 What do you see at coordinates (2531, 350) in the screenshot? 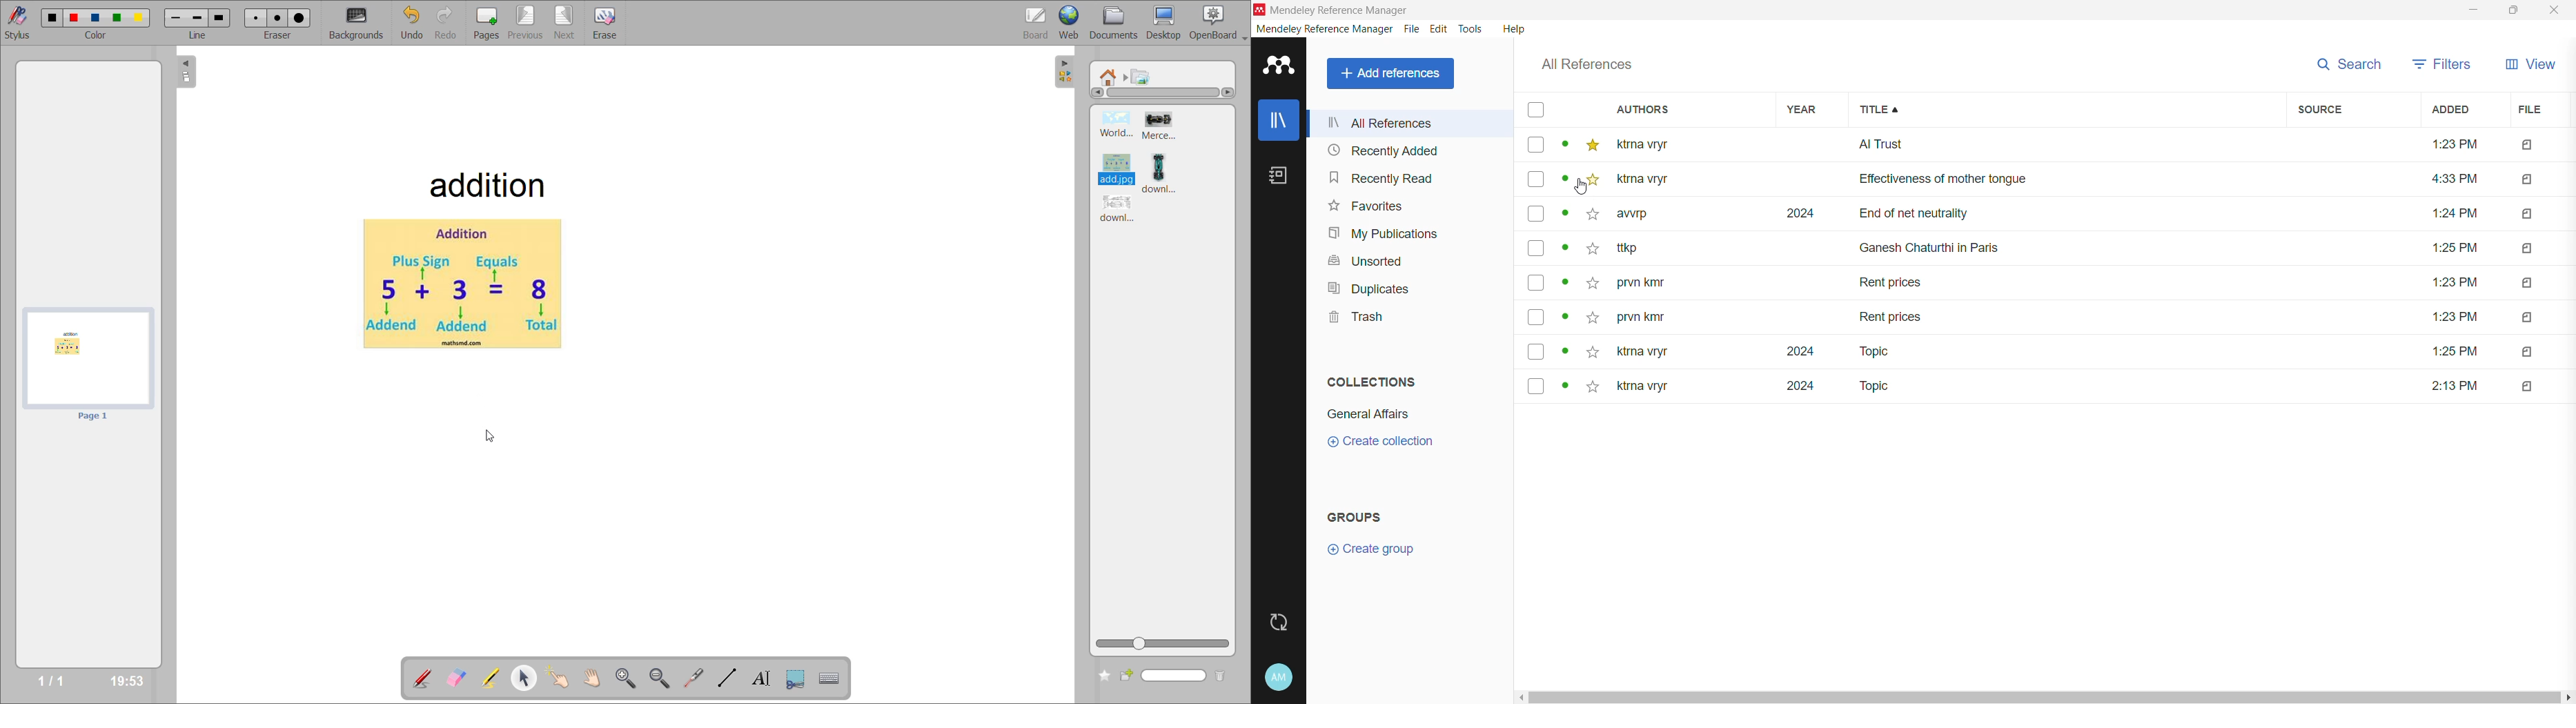
I see `icon` at bounding box center [2531, 350].